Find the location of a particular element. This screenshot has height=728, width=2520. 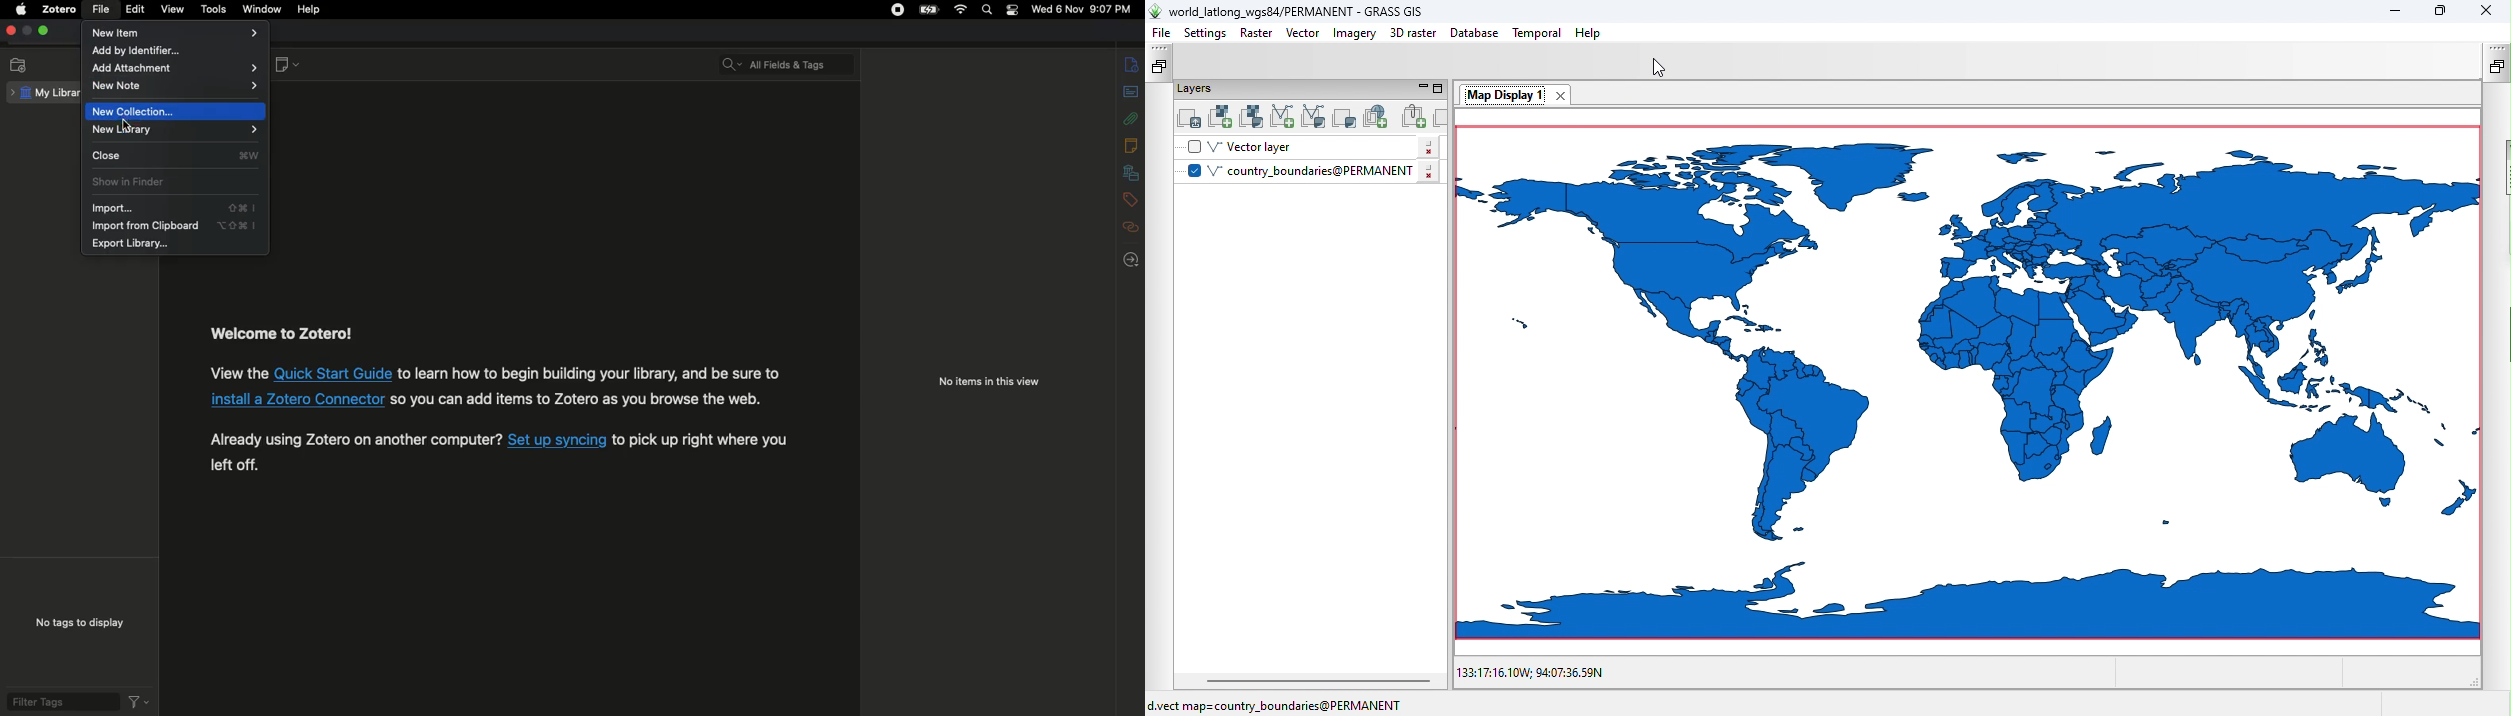

to pick up right where you is located at coordinates (701, 441).